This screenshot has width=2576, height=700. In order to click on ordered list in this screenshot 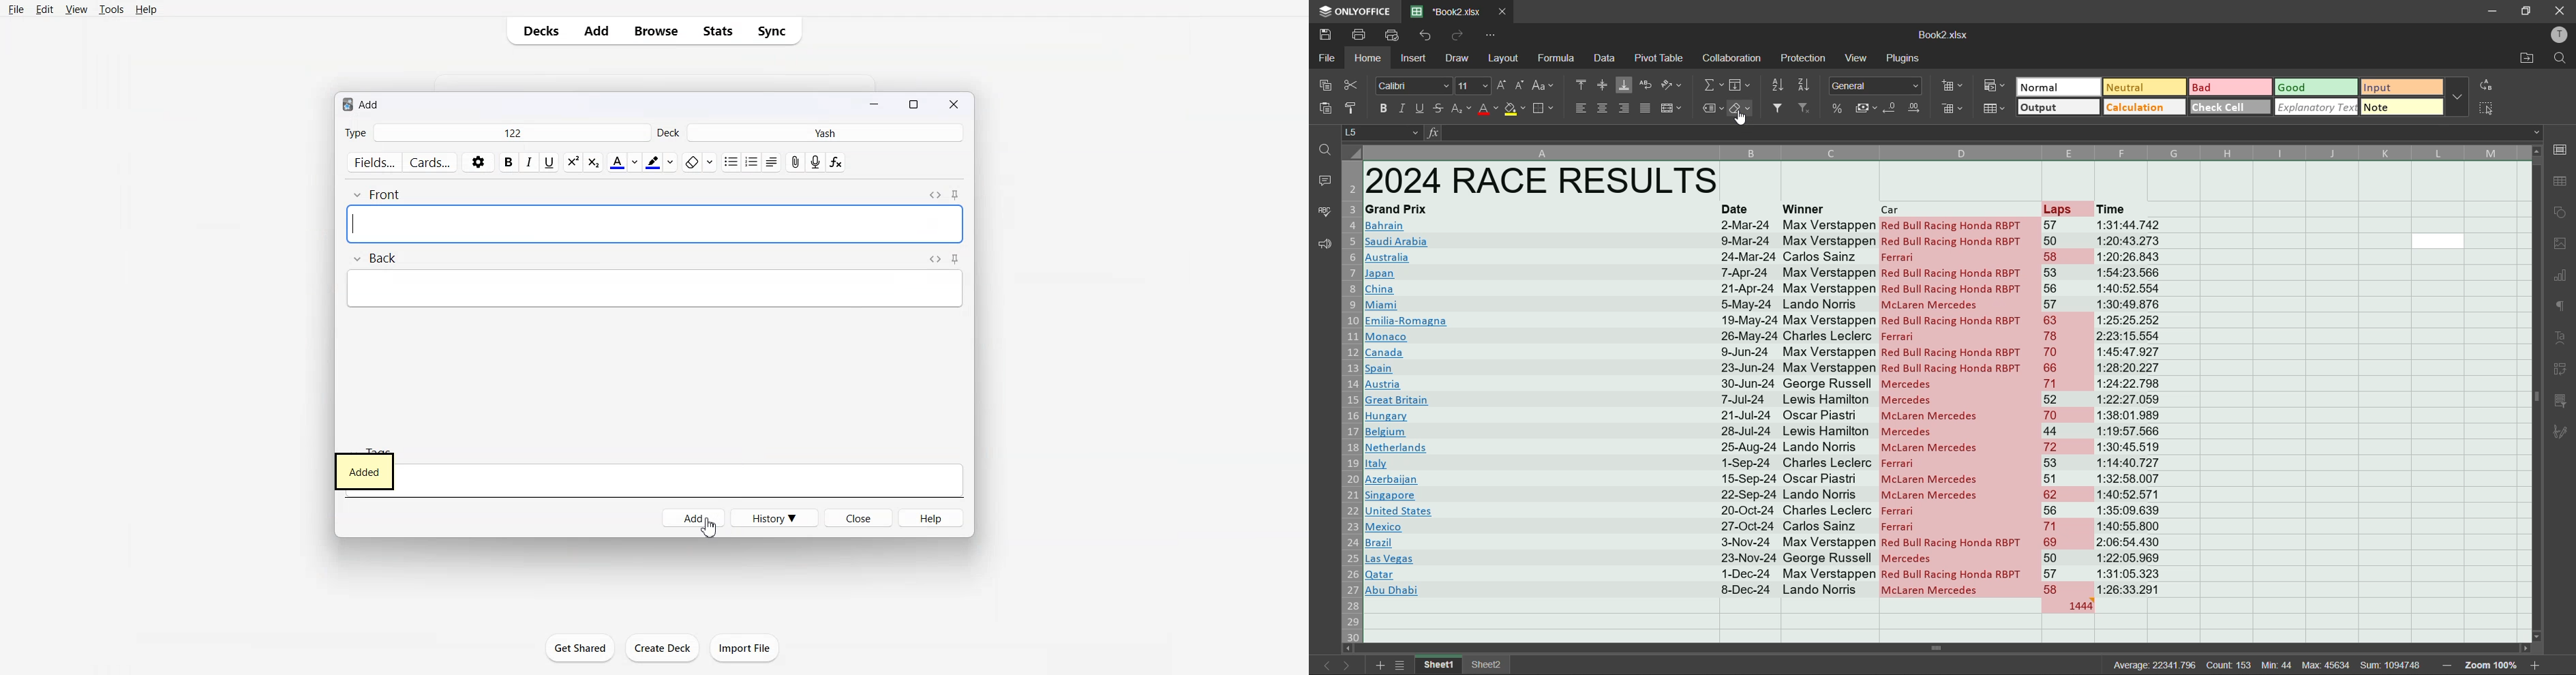, I will do `click(753, 162)`.